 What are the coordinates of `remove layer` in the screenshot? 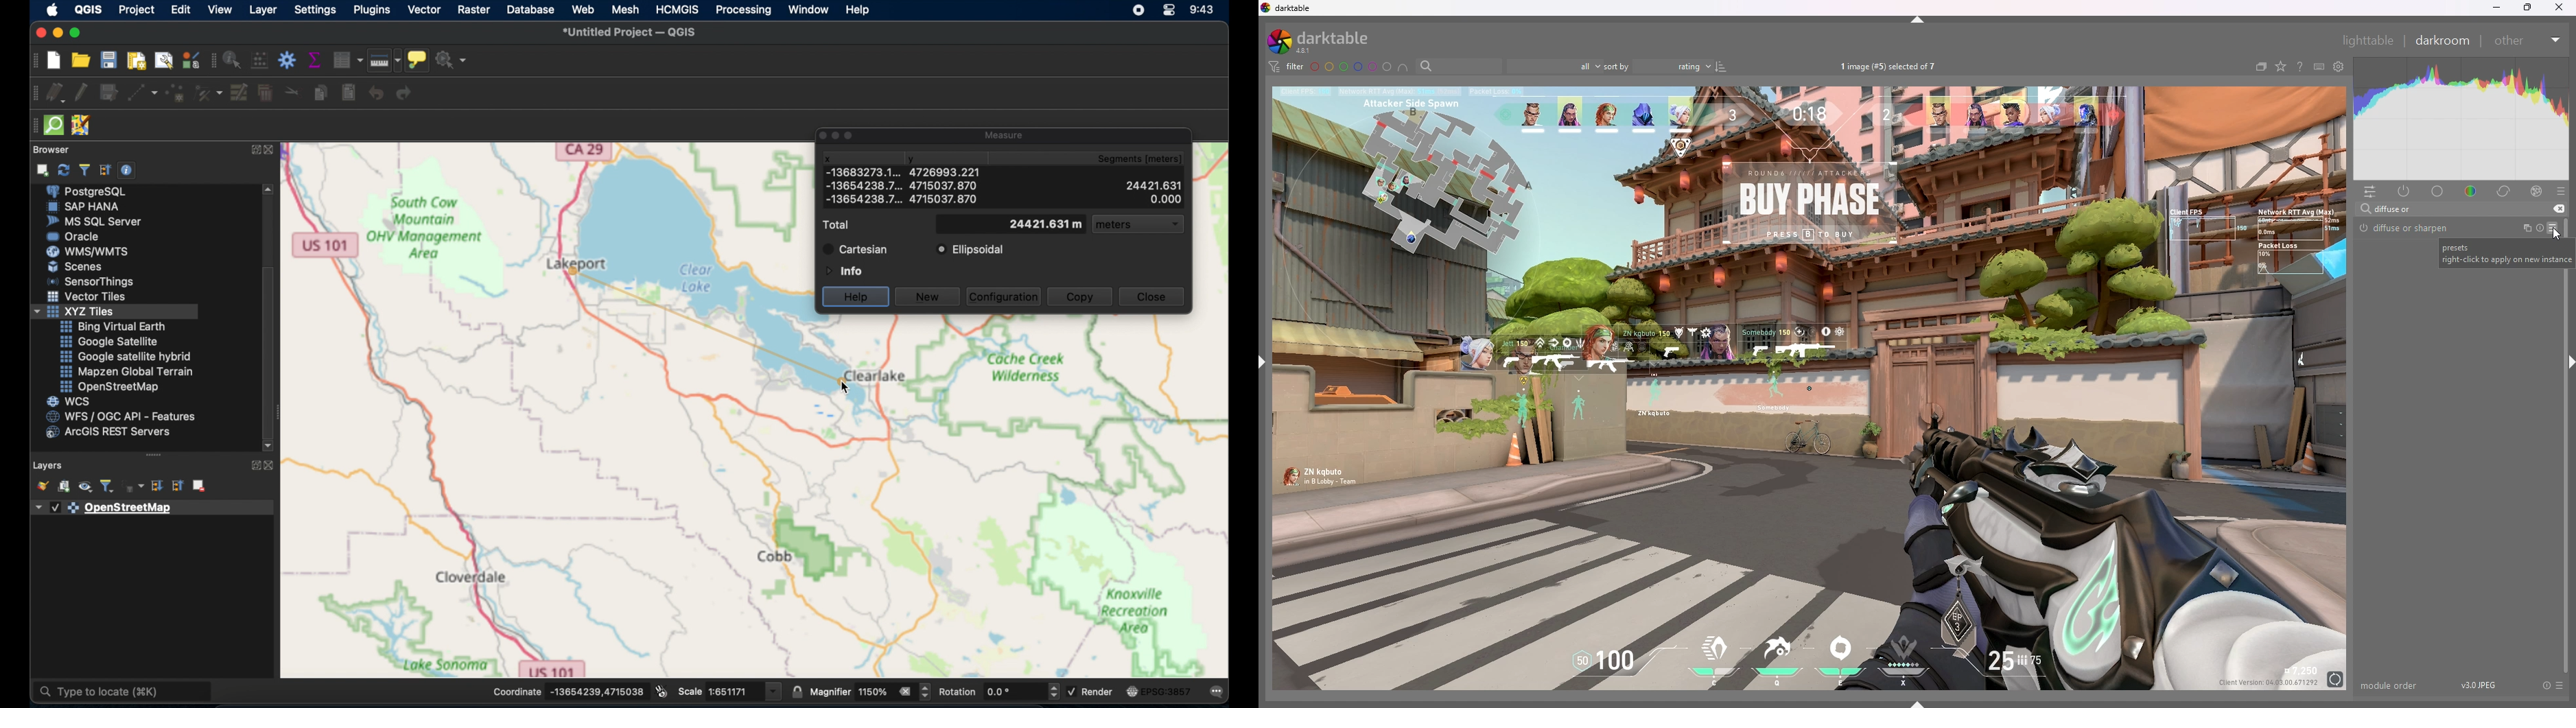 It's located at (199, 484).